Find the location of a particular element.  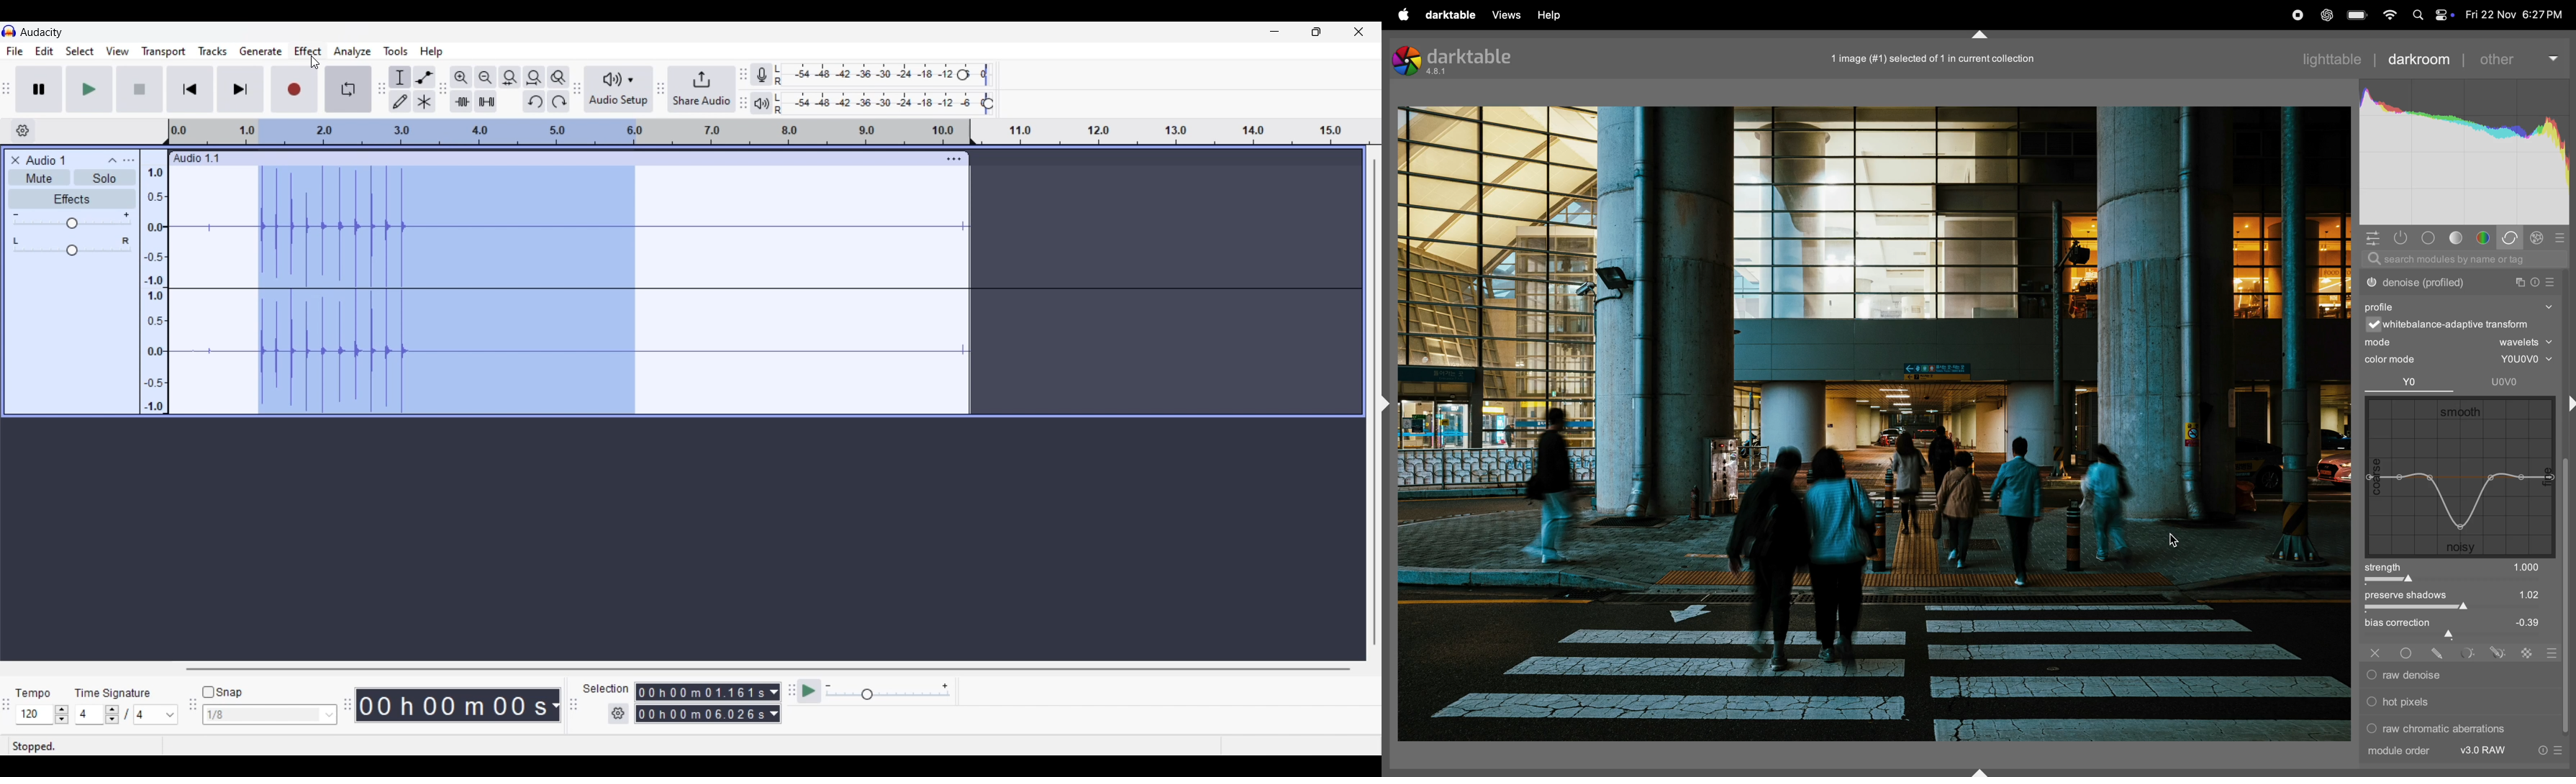

Fit project to width is located at coordinates (534, 77).